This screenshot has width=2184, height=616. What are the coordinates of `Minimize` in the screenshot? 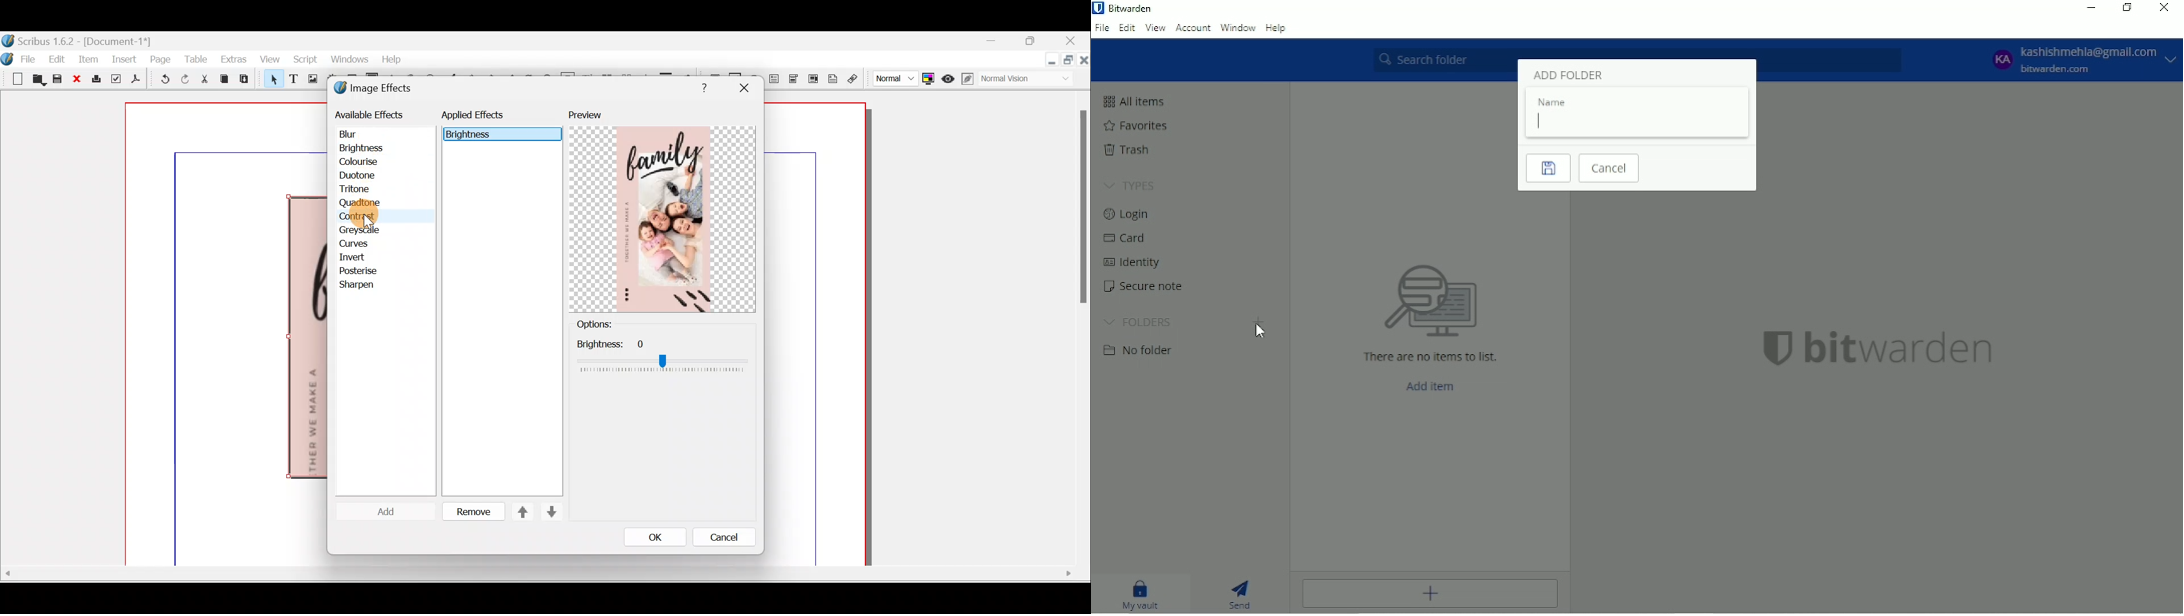 It's located at (2090, 8).